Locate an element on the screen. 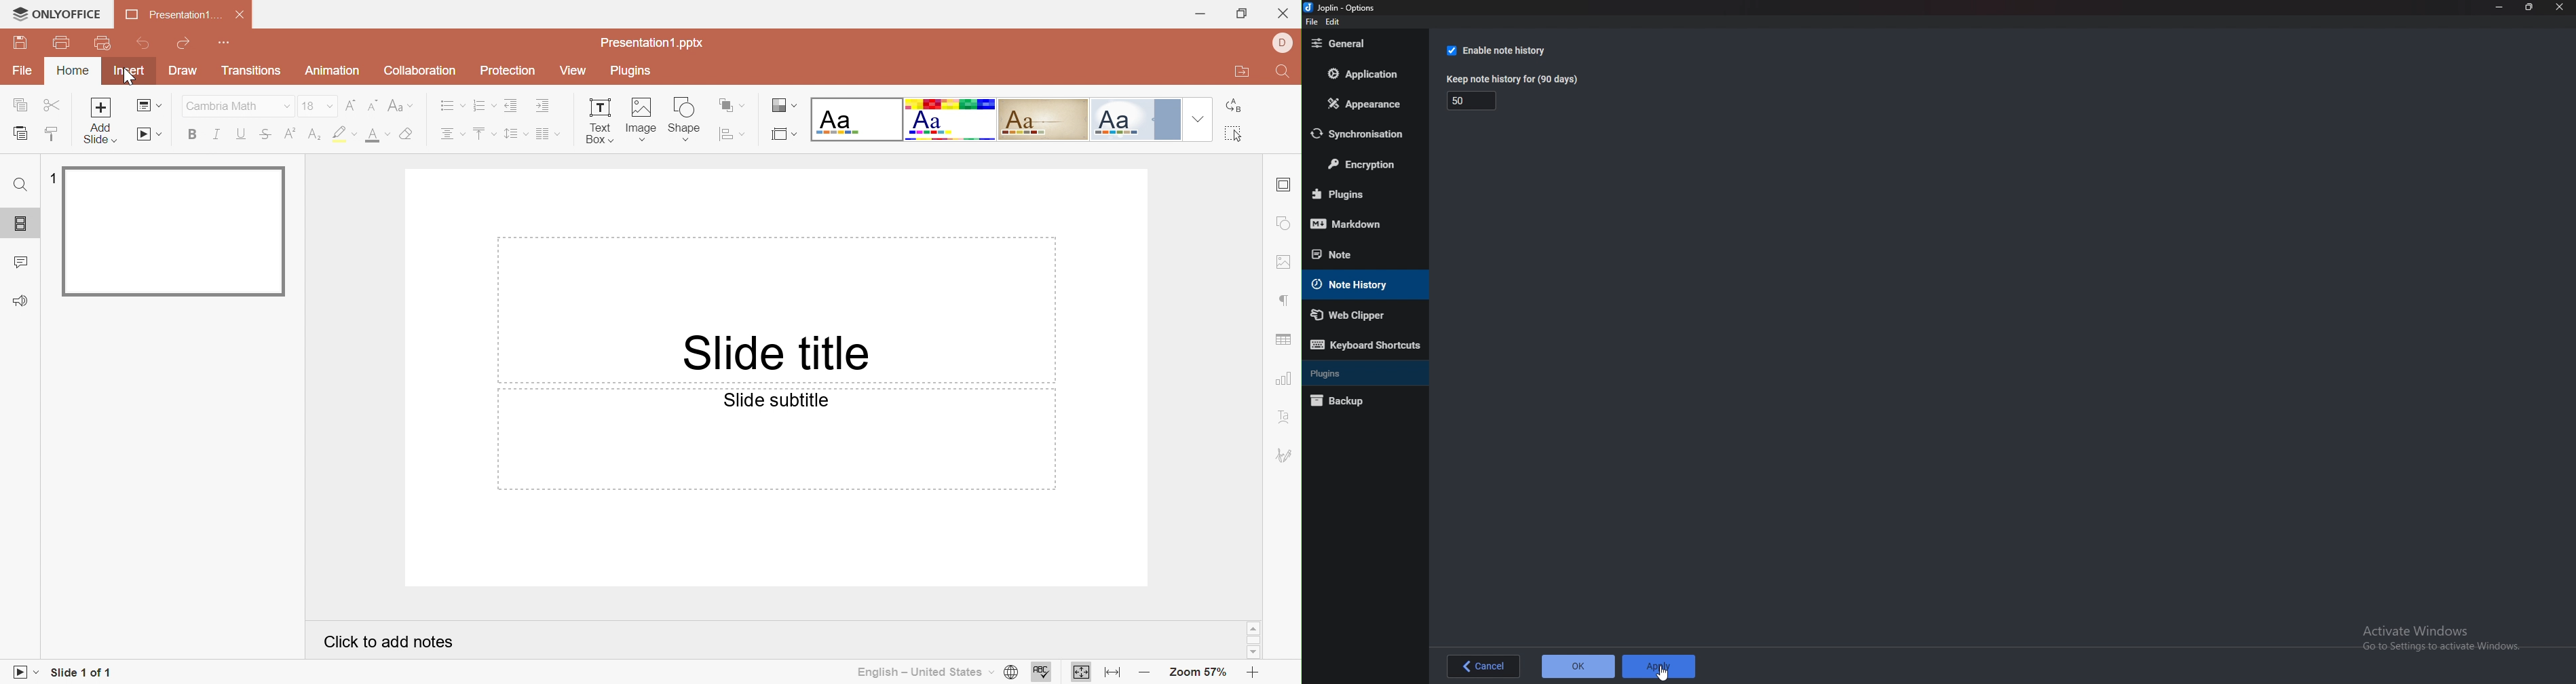 This screenshot has width=2576, height=700. Blank is located at coordinates (856, 119).